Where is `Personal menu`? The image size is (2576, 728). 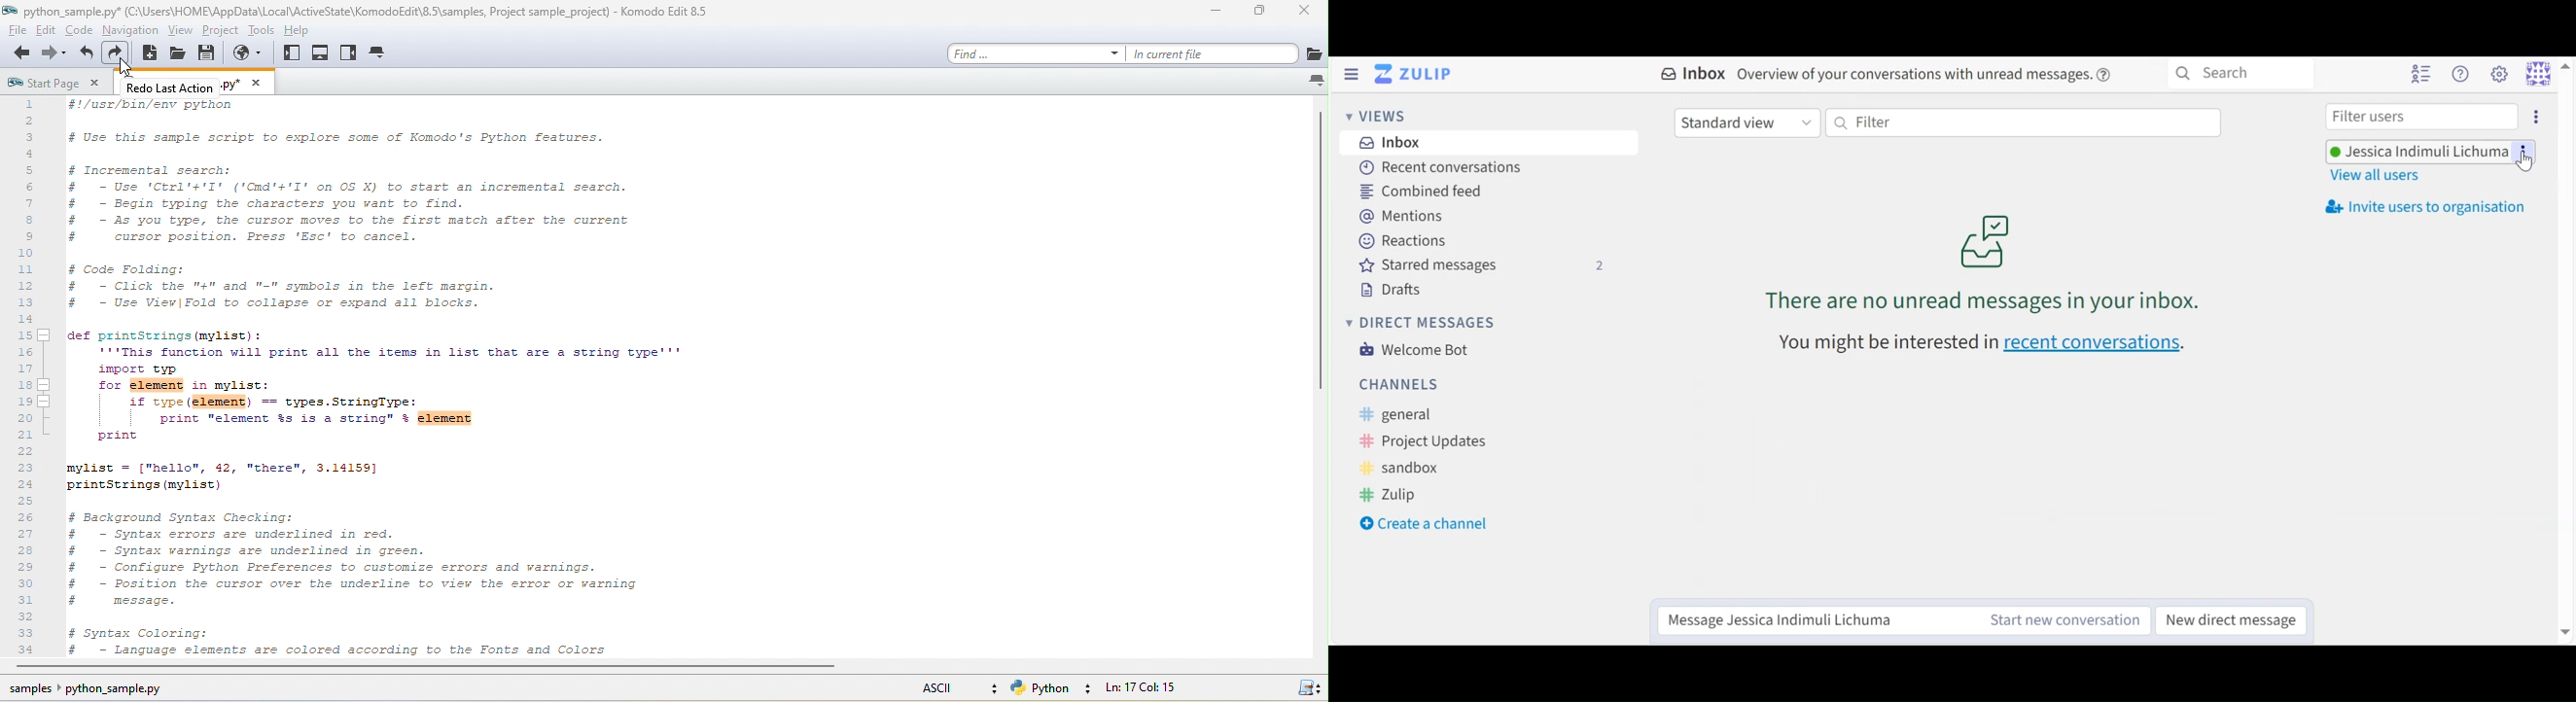 Personal menu is located at coordinates (2539, 73).